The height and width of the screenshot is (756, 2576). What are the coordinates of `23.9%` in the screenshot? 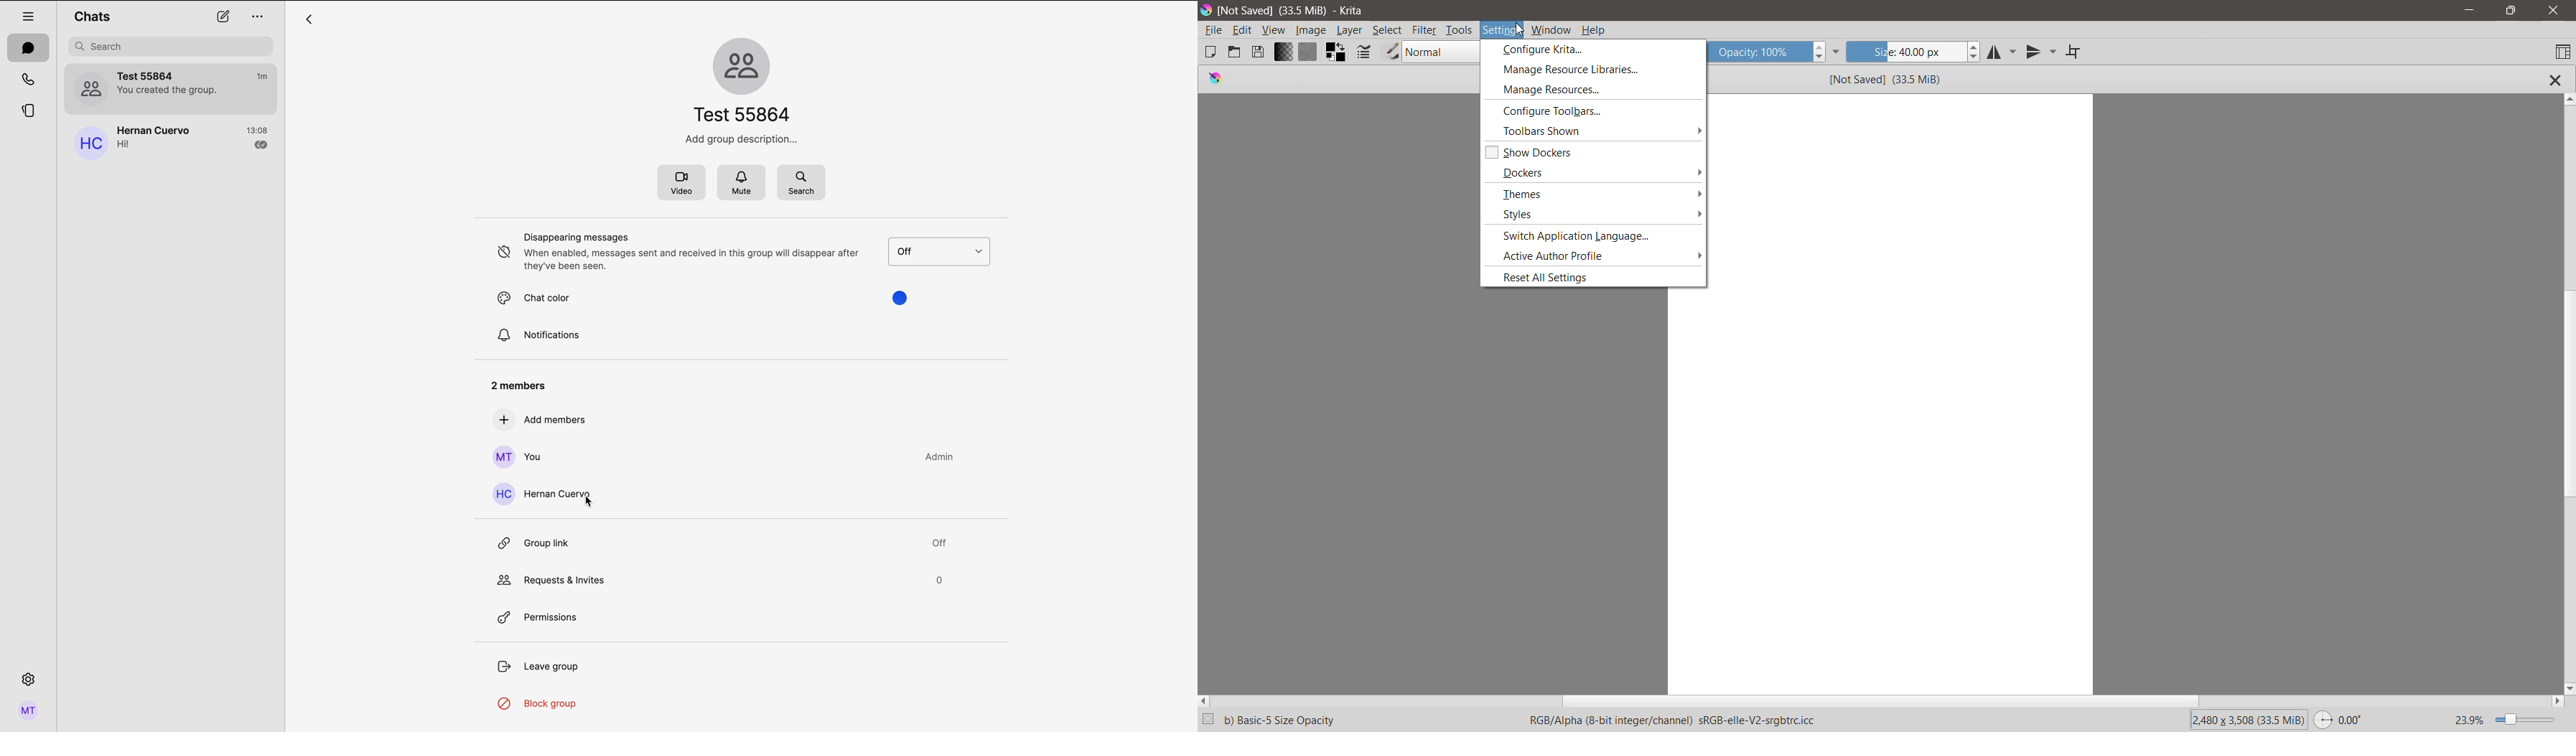 It's located at (2470, 721).